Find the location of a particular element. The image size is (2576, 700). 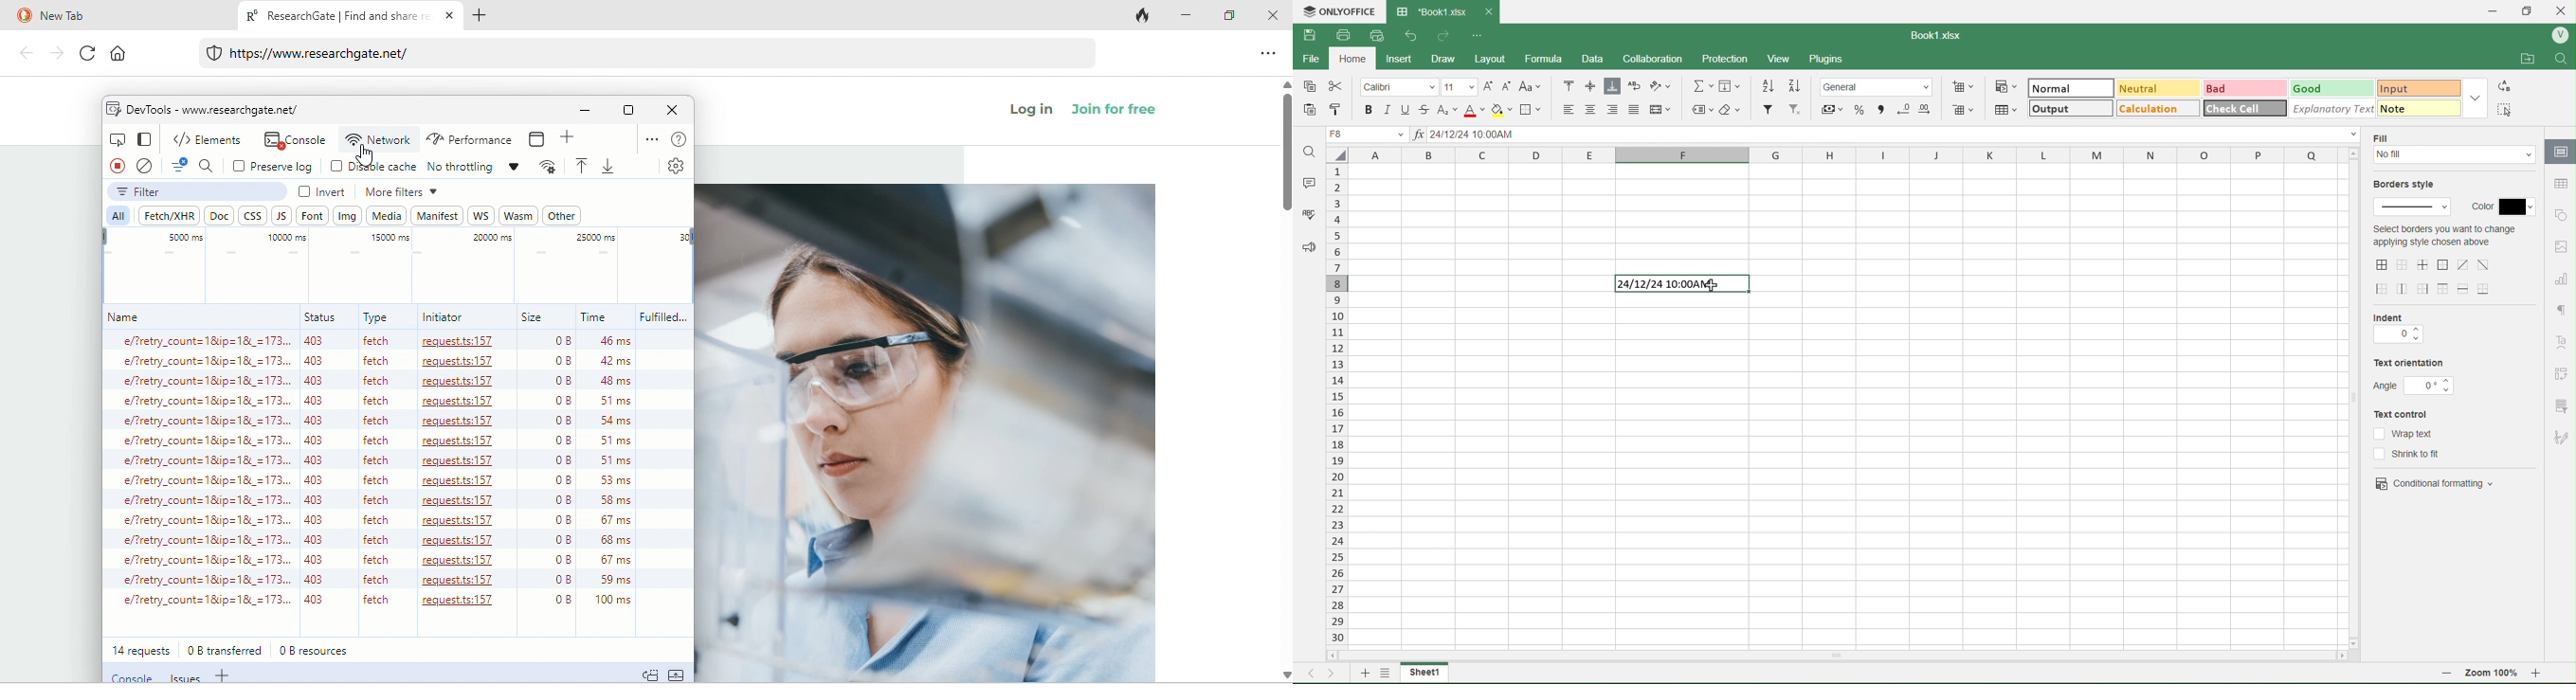

Redo is located at coordinates (1445, 35).